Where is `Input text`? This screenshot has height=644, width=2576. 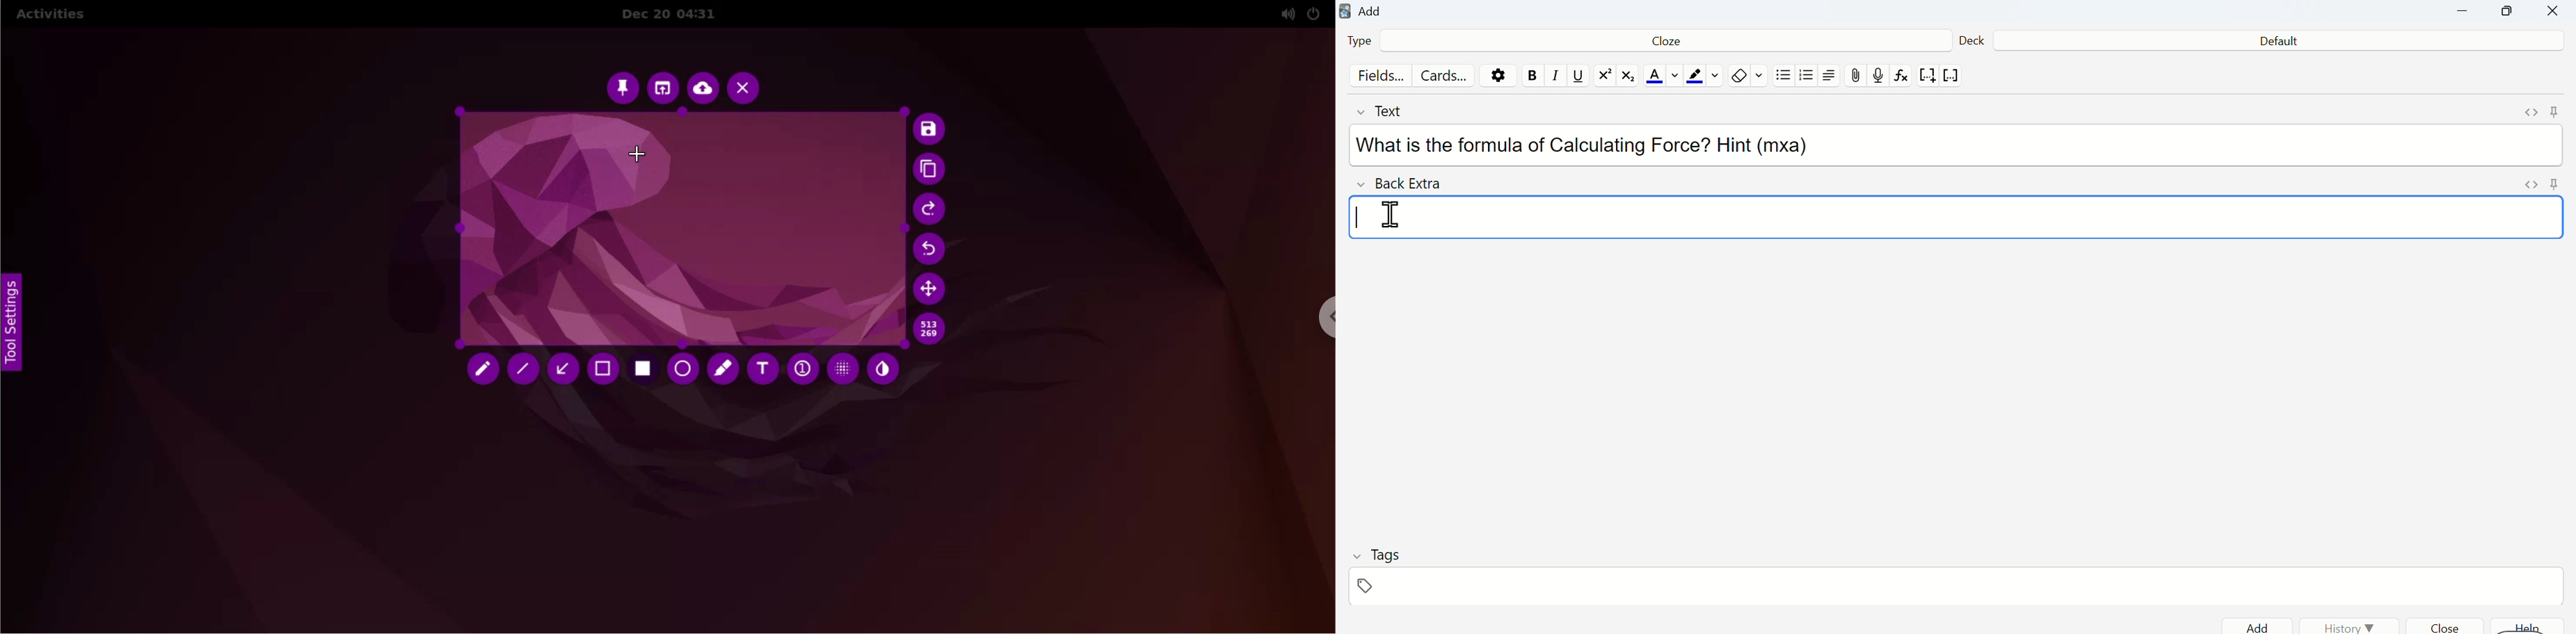 Input text is located at coordinates (1973, 218).